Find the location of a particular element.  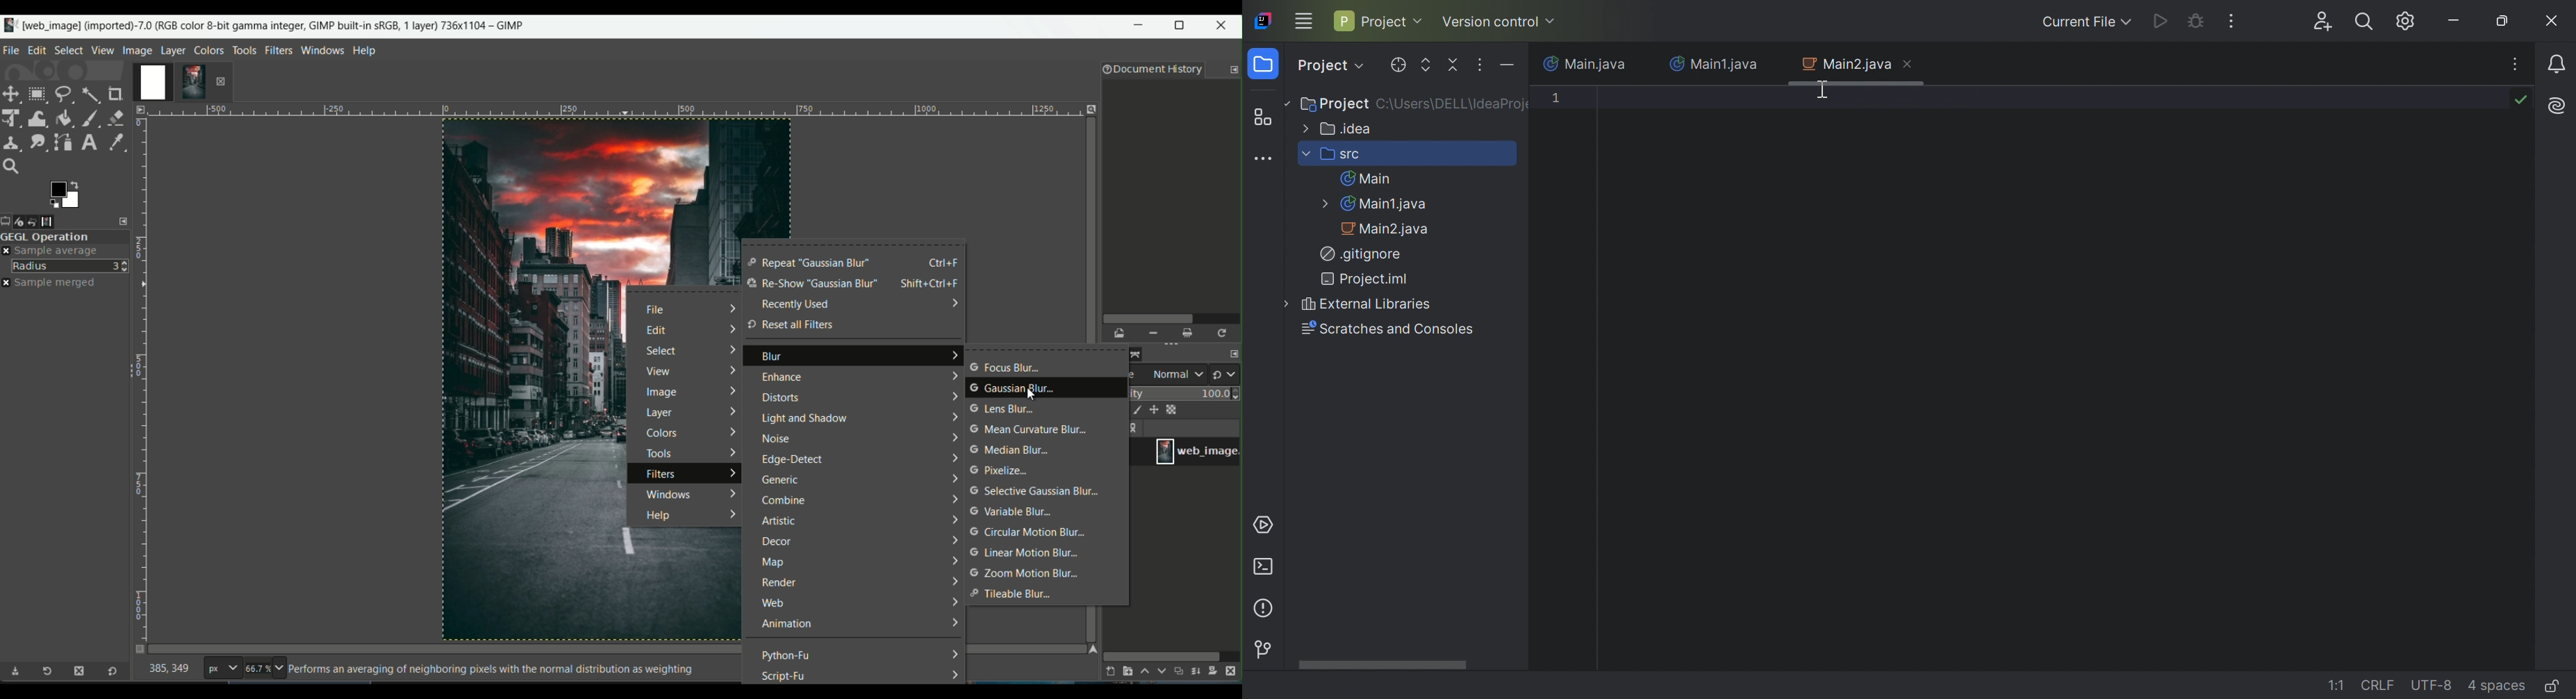

device status is located at coordinates (24, 221).